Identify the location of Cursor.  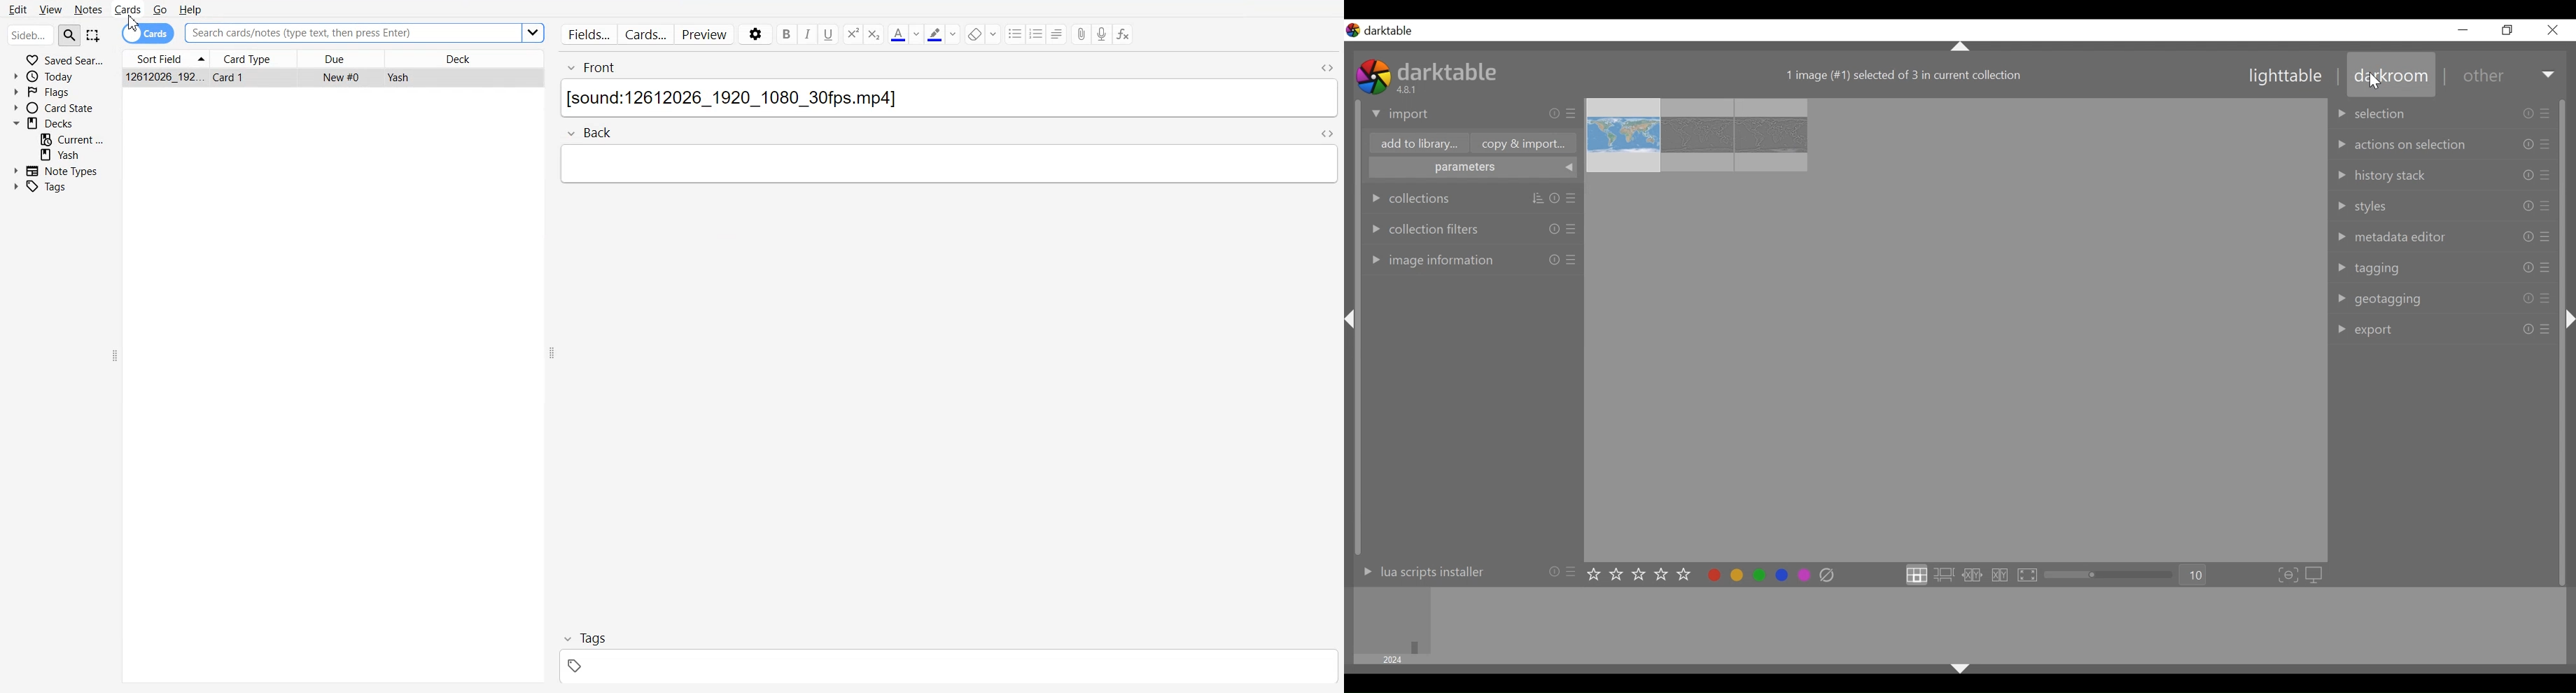
(135, 24).